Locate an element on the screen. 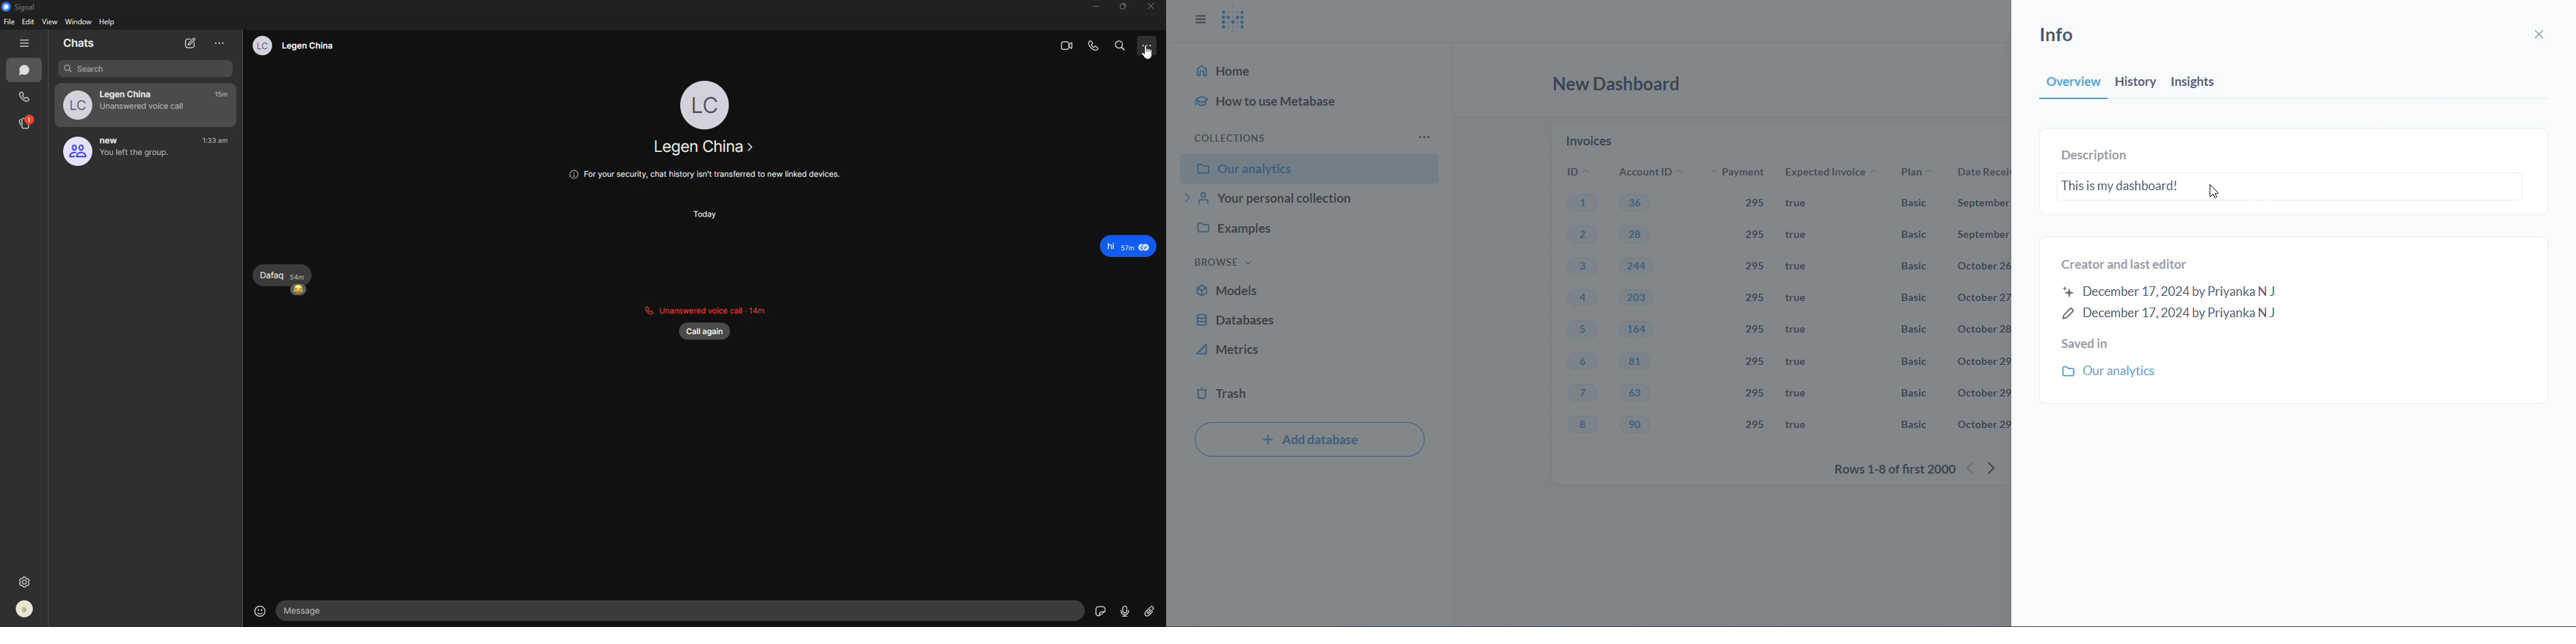 The image size is (2576, 644). stories is located at coordinates (27, 122).